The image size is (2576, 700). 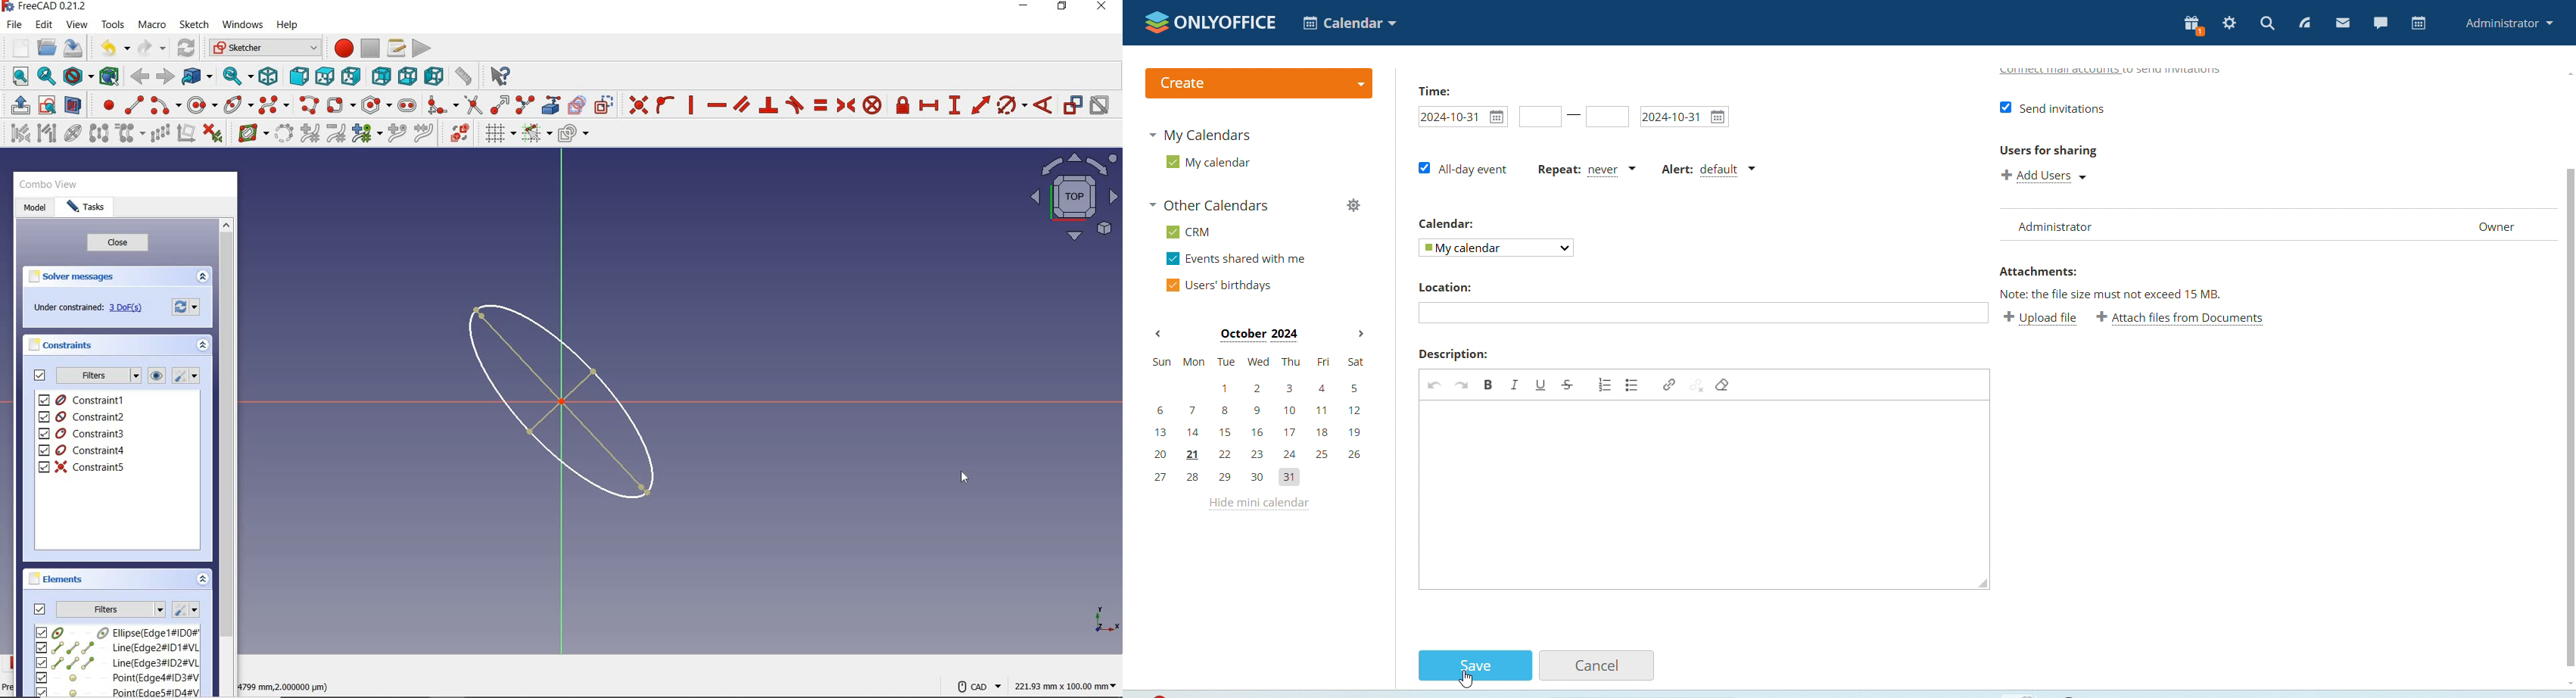 What do you see at coordinates (188, 306) in the screenshot?
I see `settings` at bounding box center [188, 306].